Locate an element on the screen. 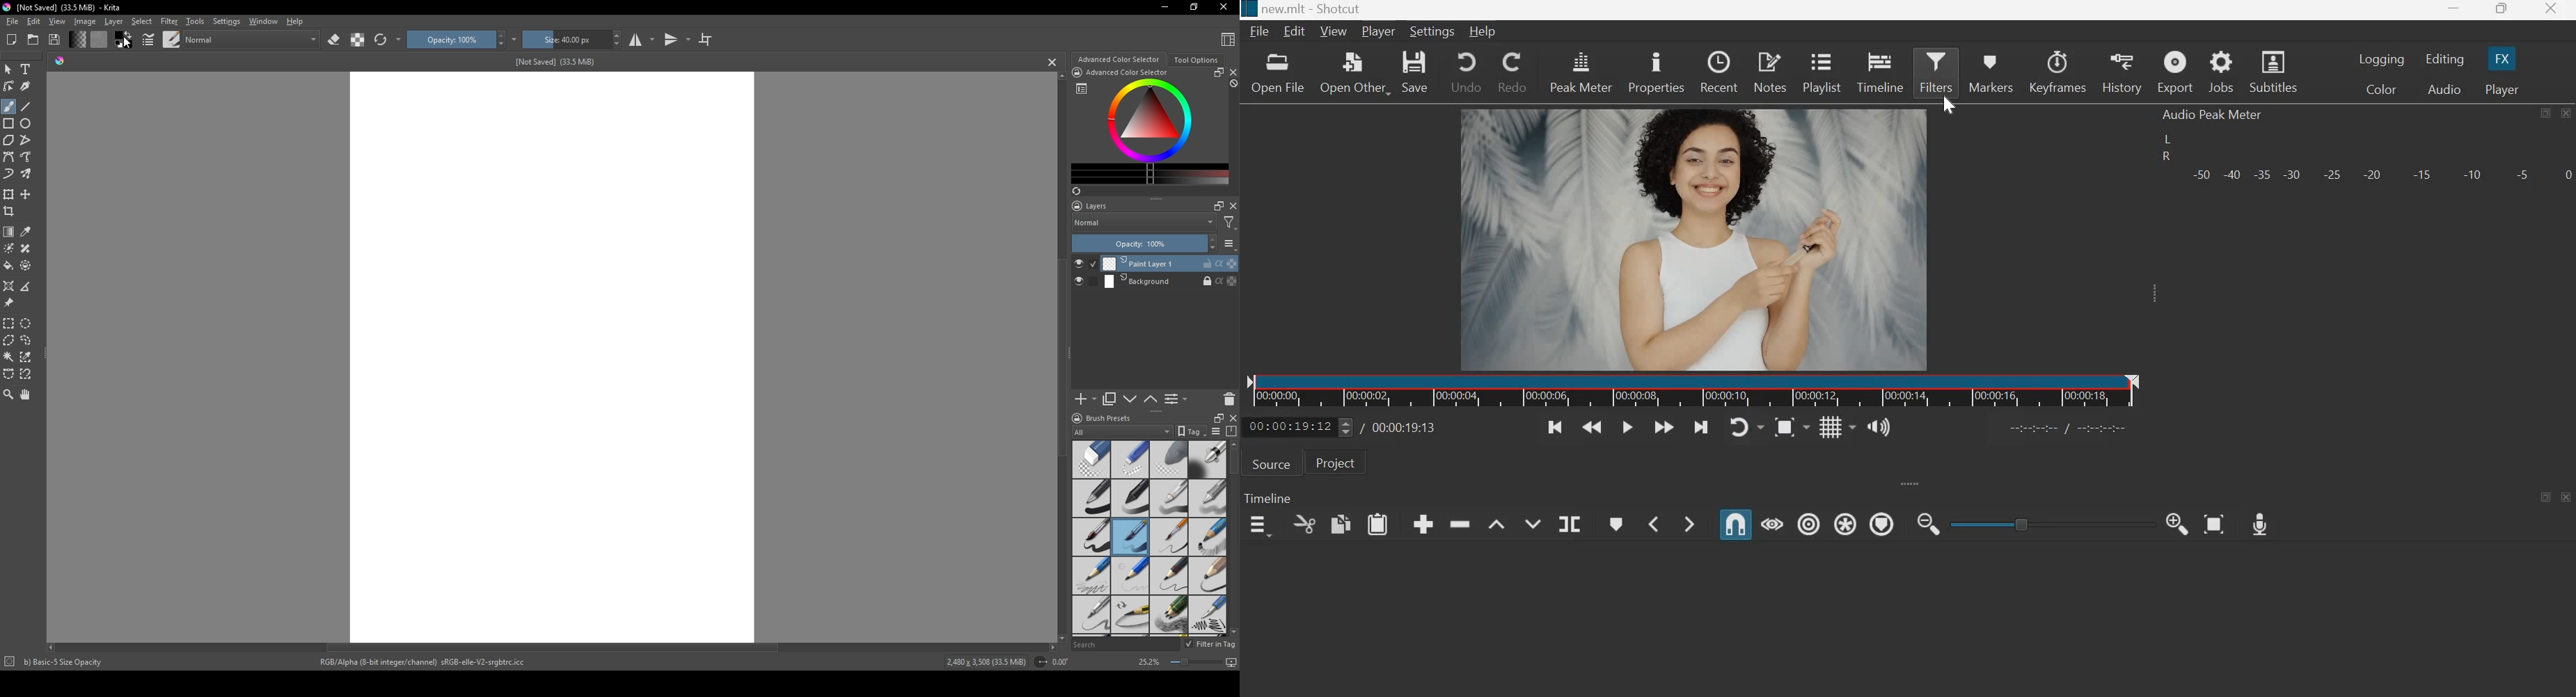 Image resolution: width=2576 pixels, height=700 pixels. copy is located at coordinates (1110, 399).